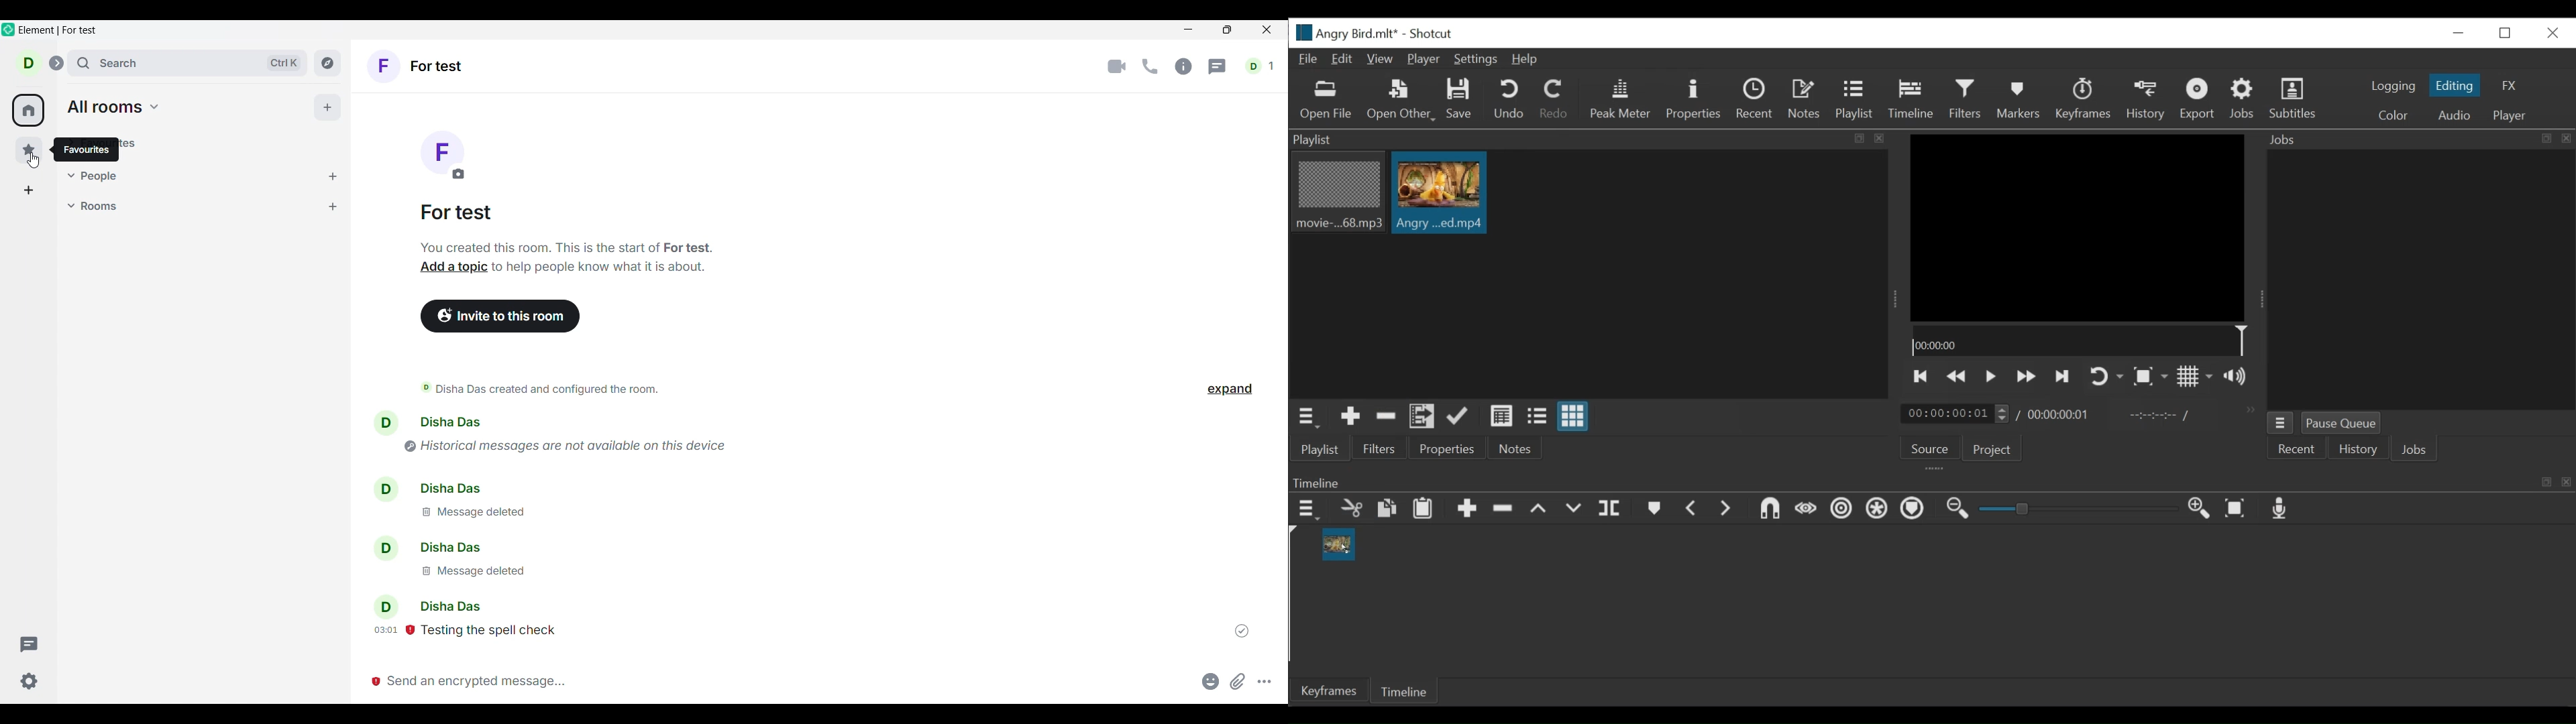  Describe the element at coordinates (29, 62) in the screenshot. I see `Current account` at that location.